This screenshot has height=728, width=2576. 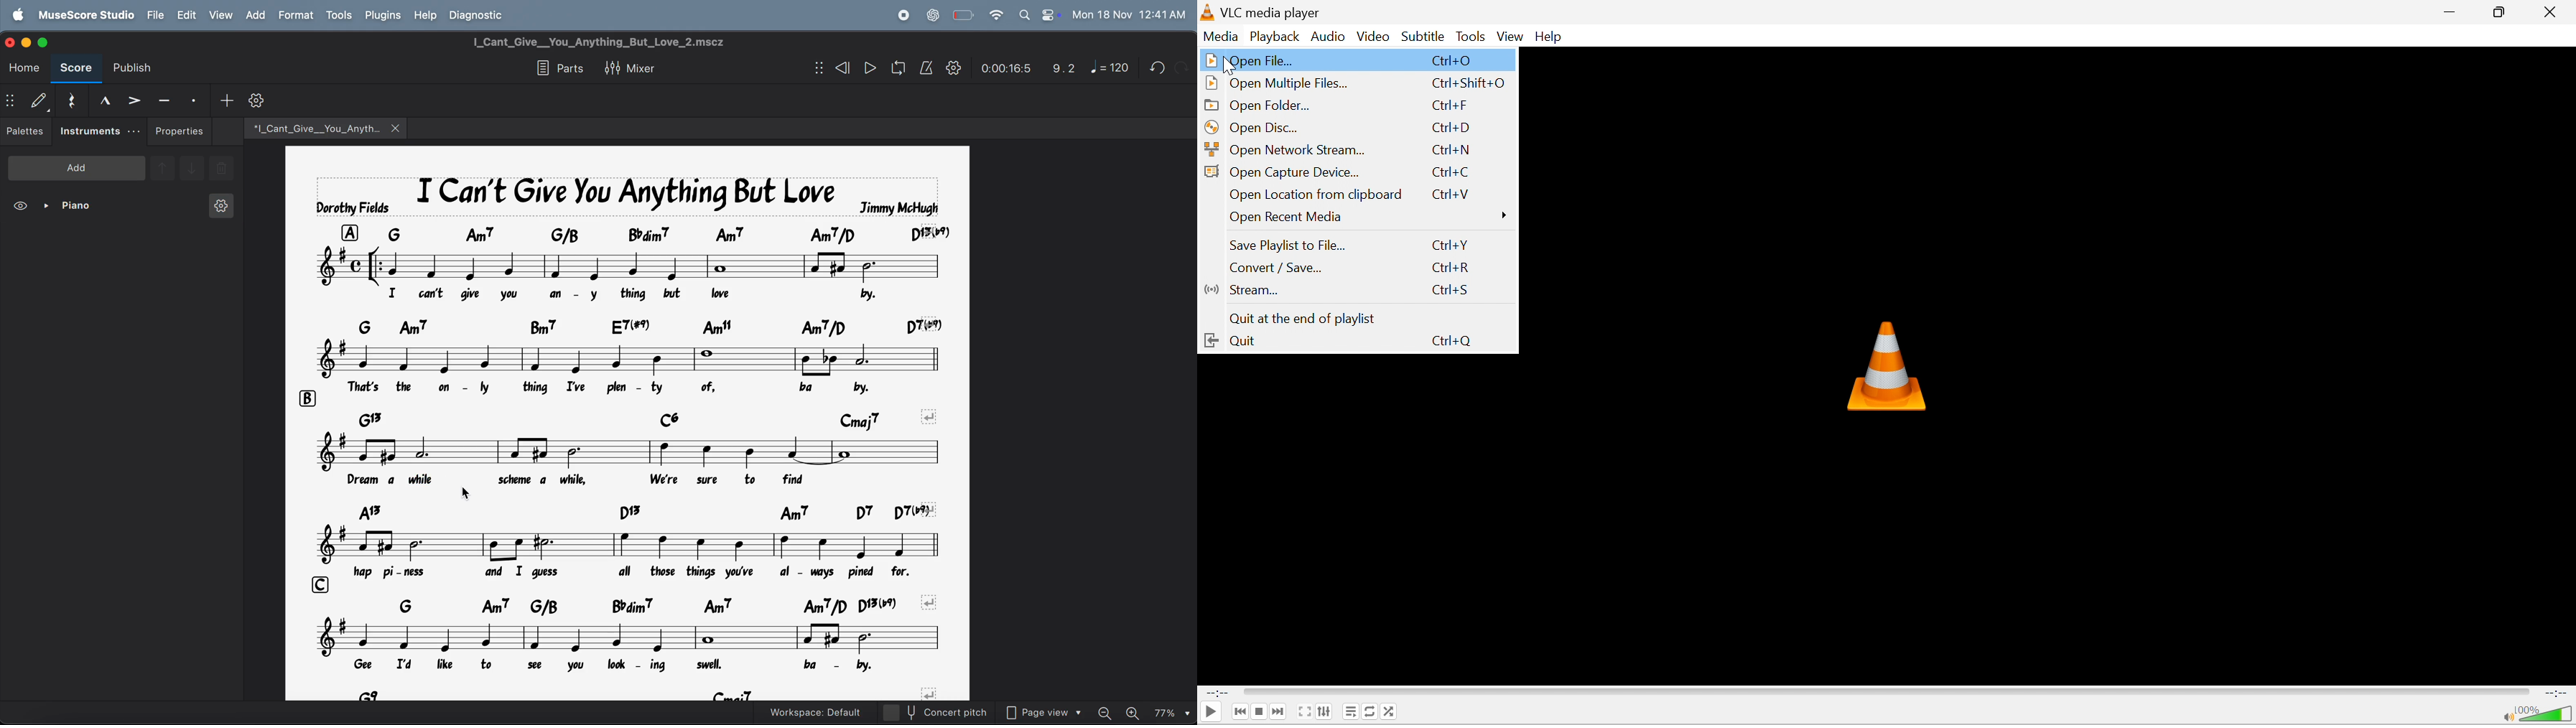 What do you see at coordinates (654, 511) in the screenshot?
I see `chord symbols` at bounding box center [654, 511].